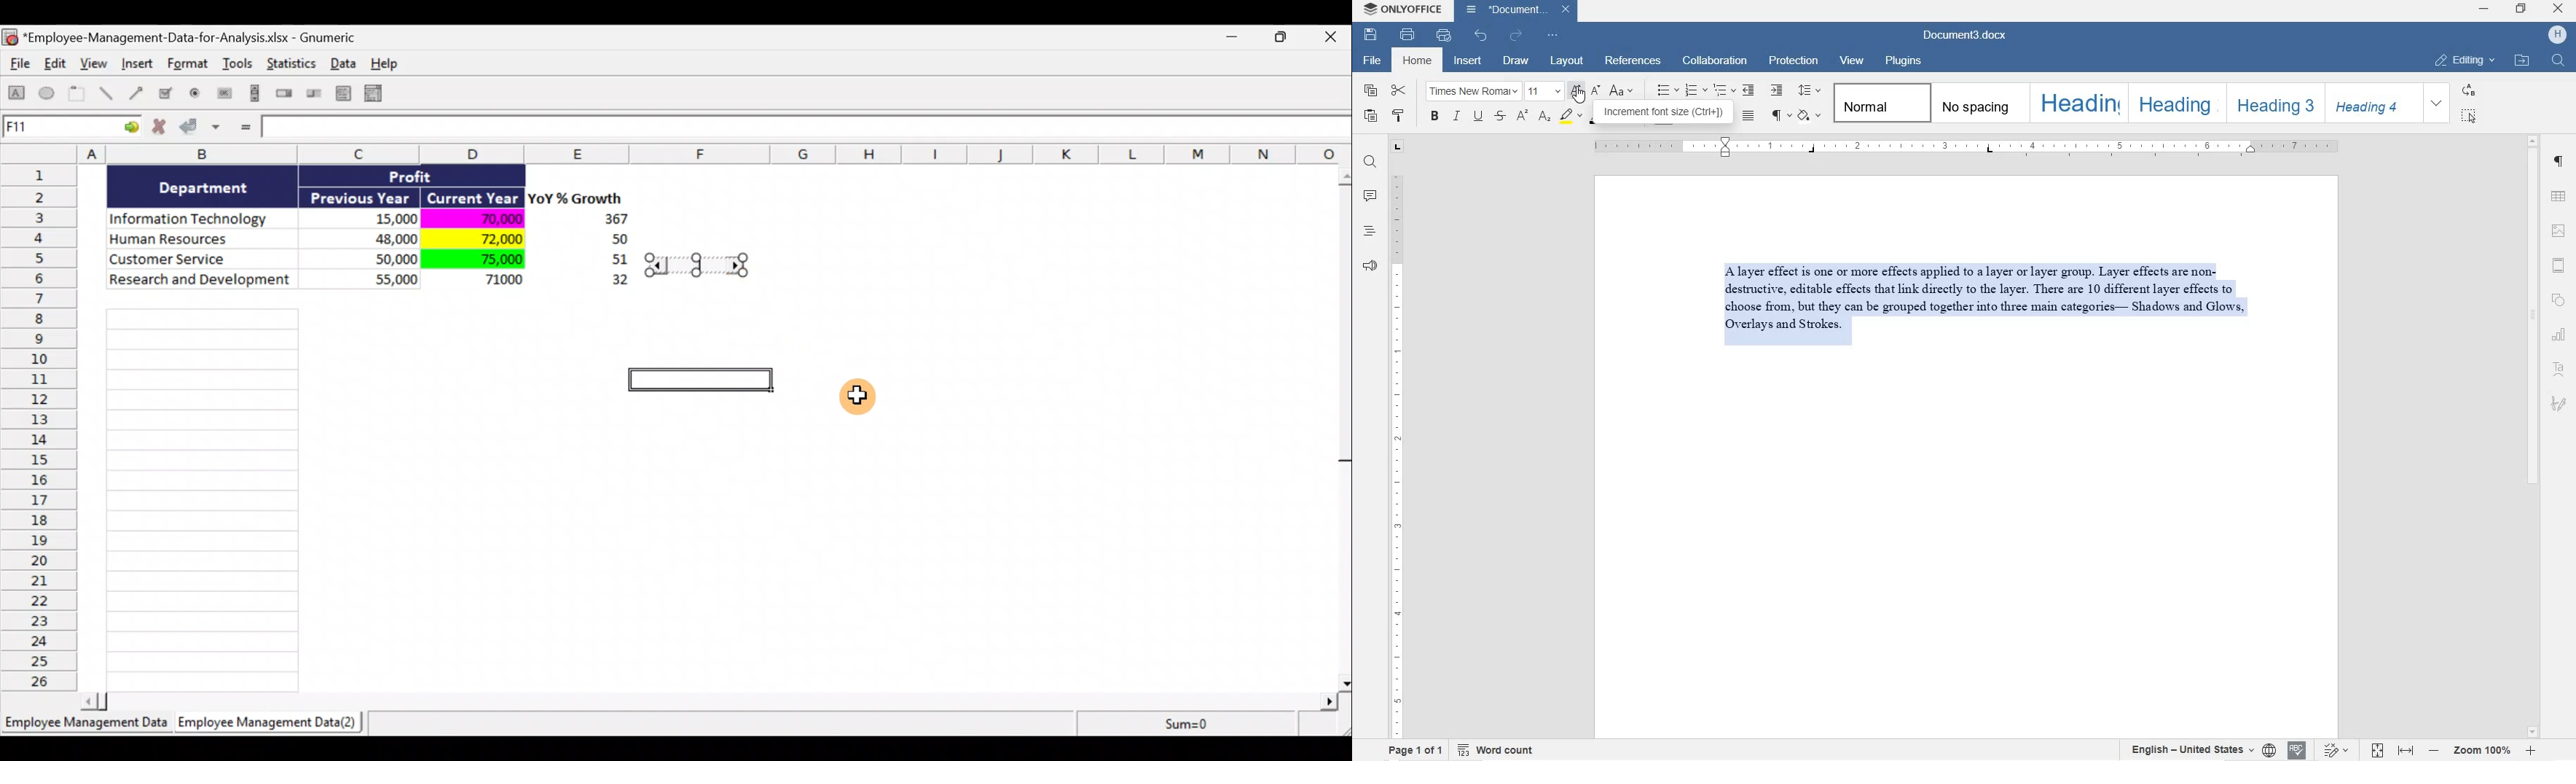 This screenshot has height=784, width=2576. I want to click on TABLE, so click(2559, 198).